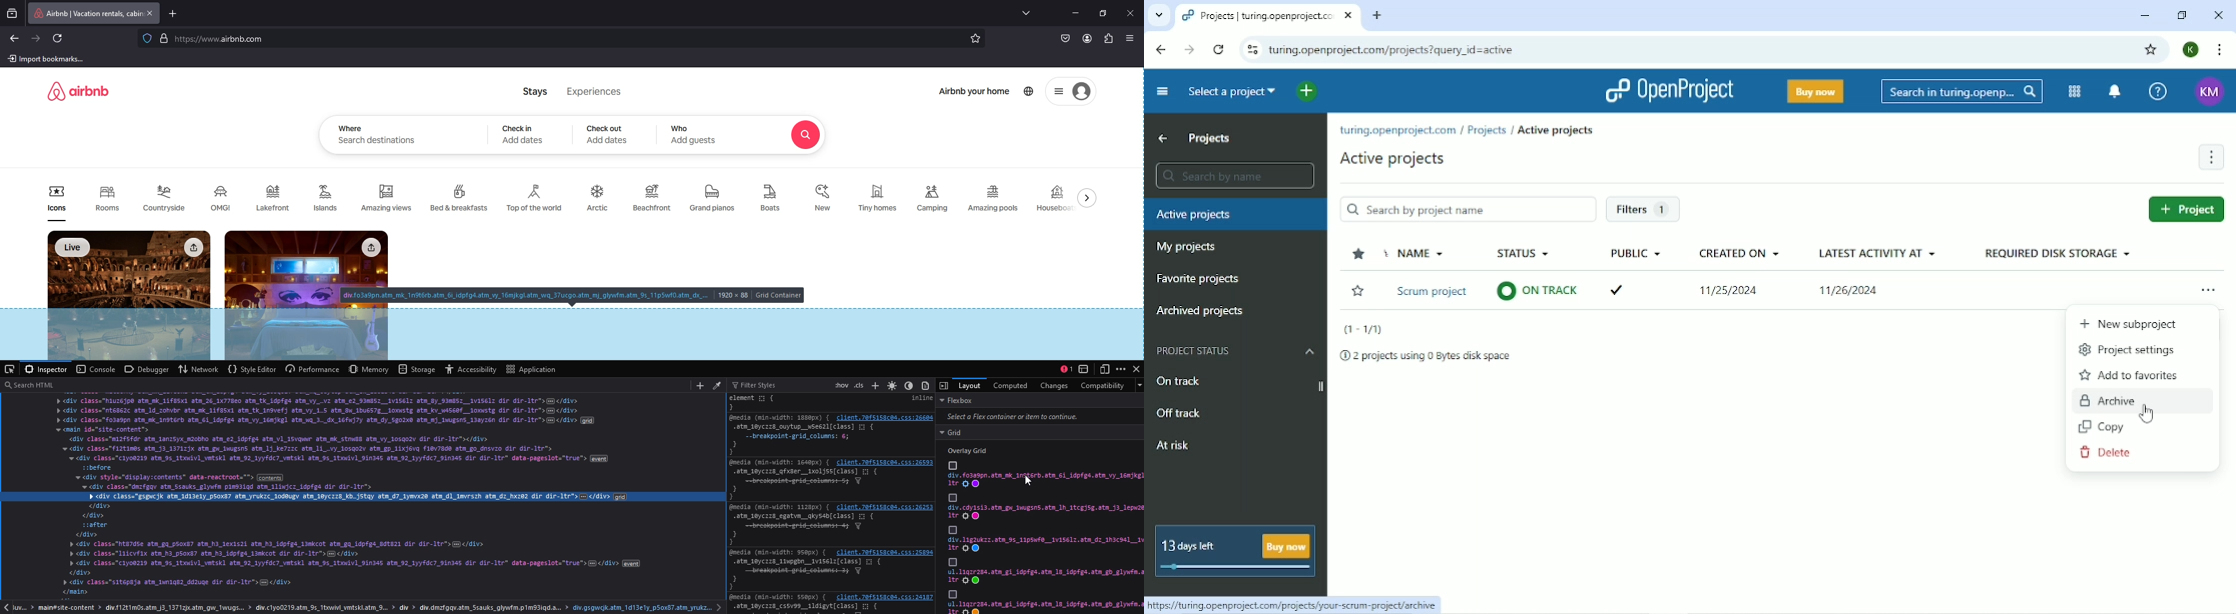 The height and width of the screenshot is (616, 2240). What do you see at coordinates (1131, 13) in the screenshot?
I see `close` at bounding box center [1131, 13].